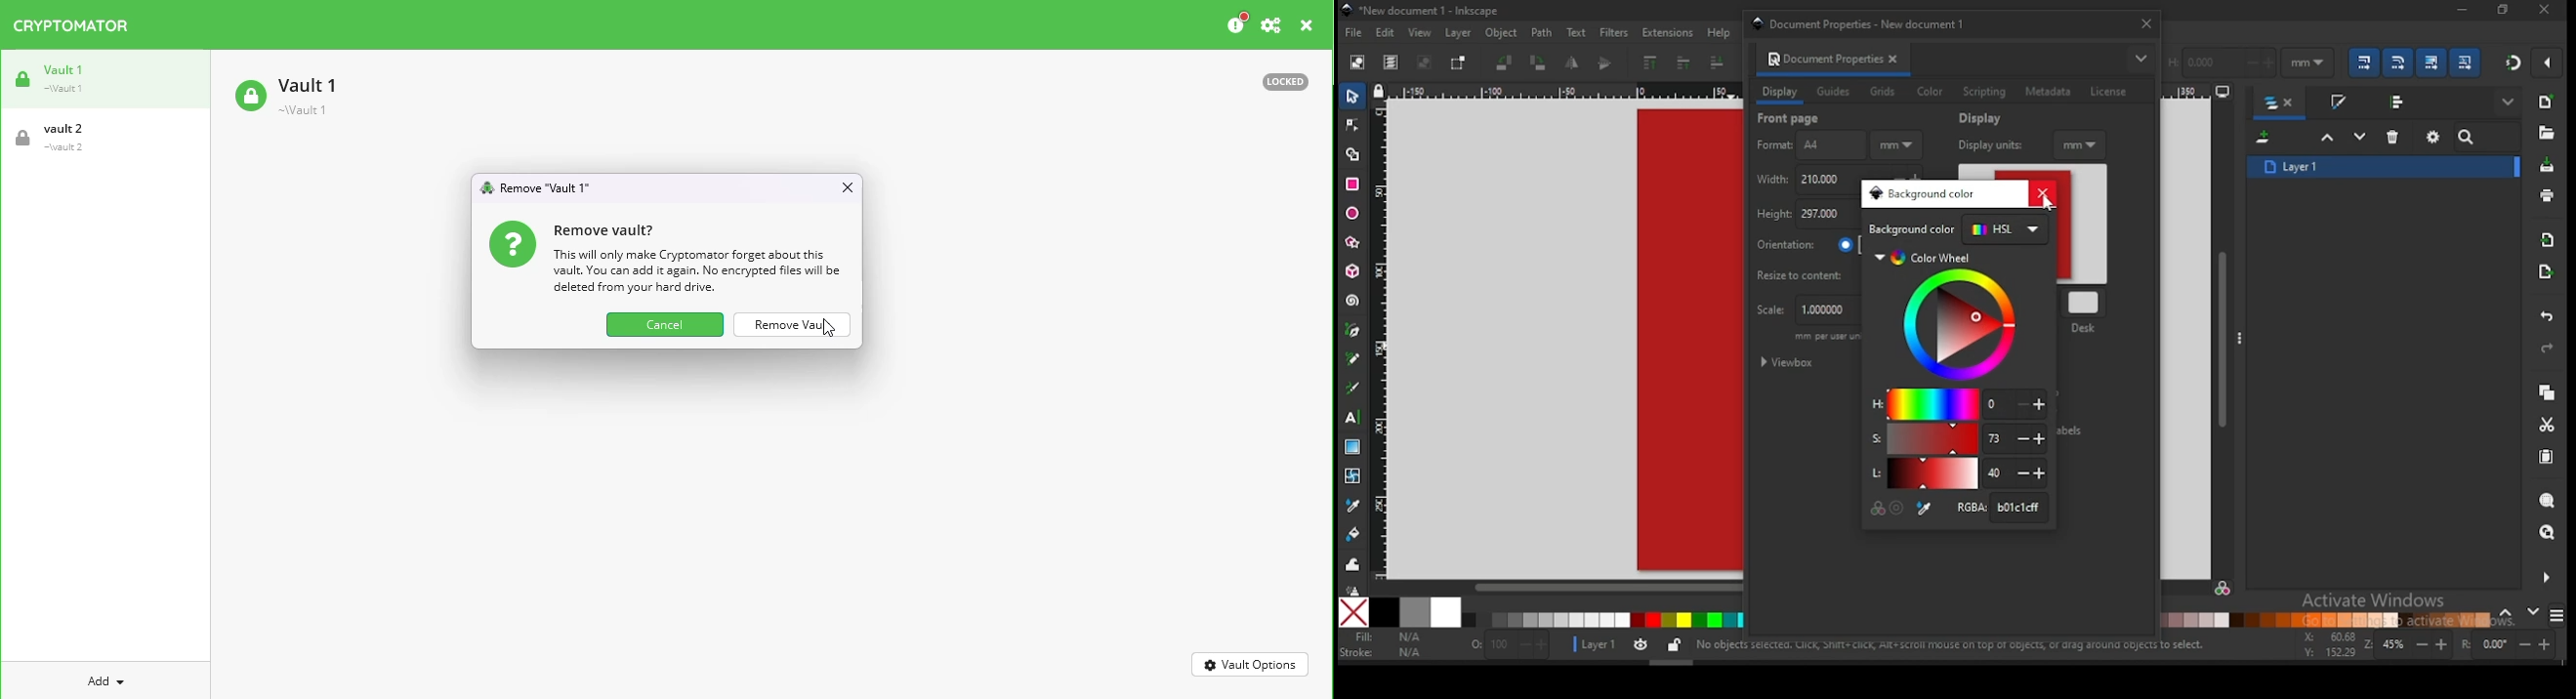 The width and height of the screenshot is (2576, 700). I want to click on scripting, so click(1984, 92).